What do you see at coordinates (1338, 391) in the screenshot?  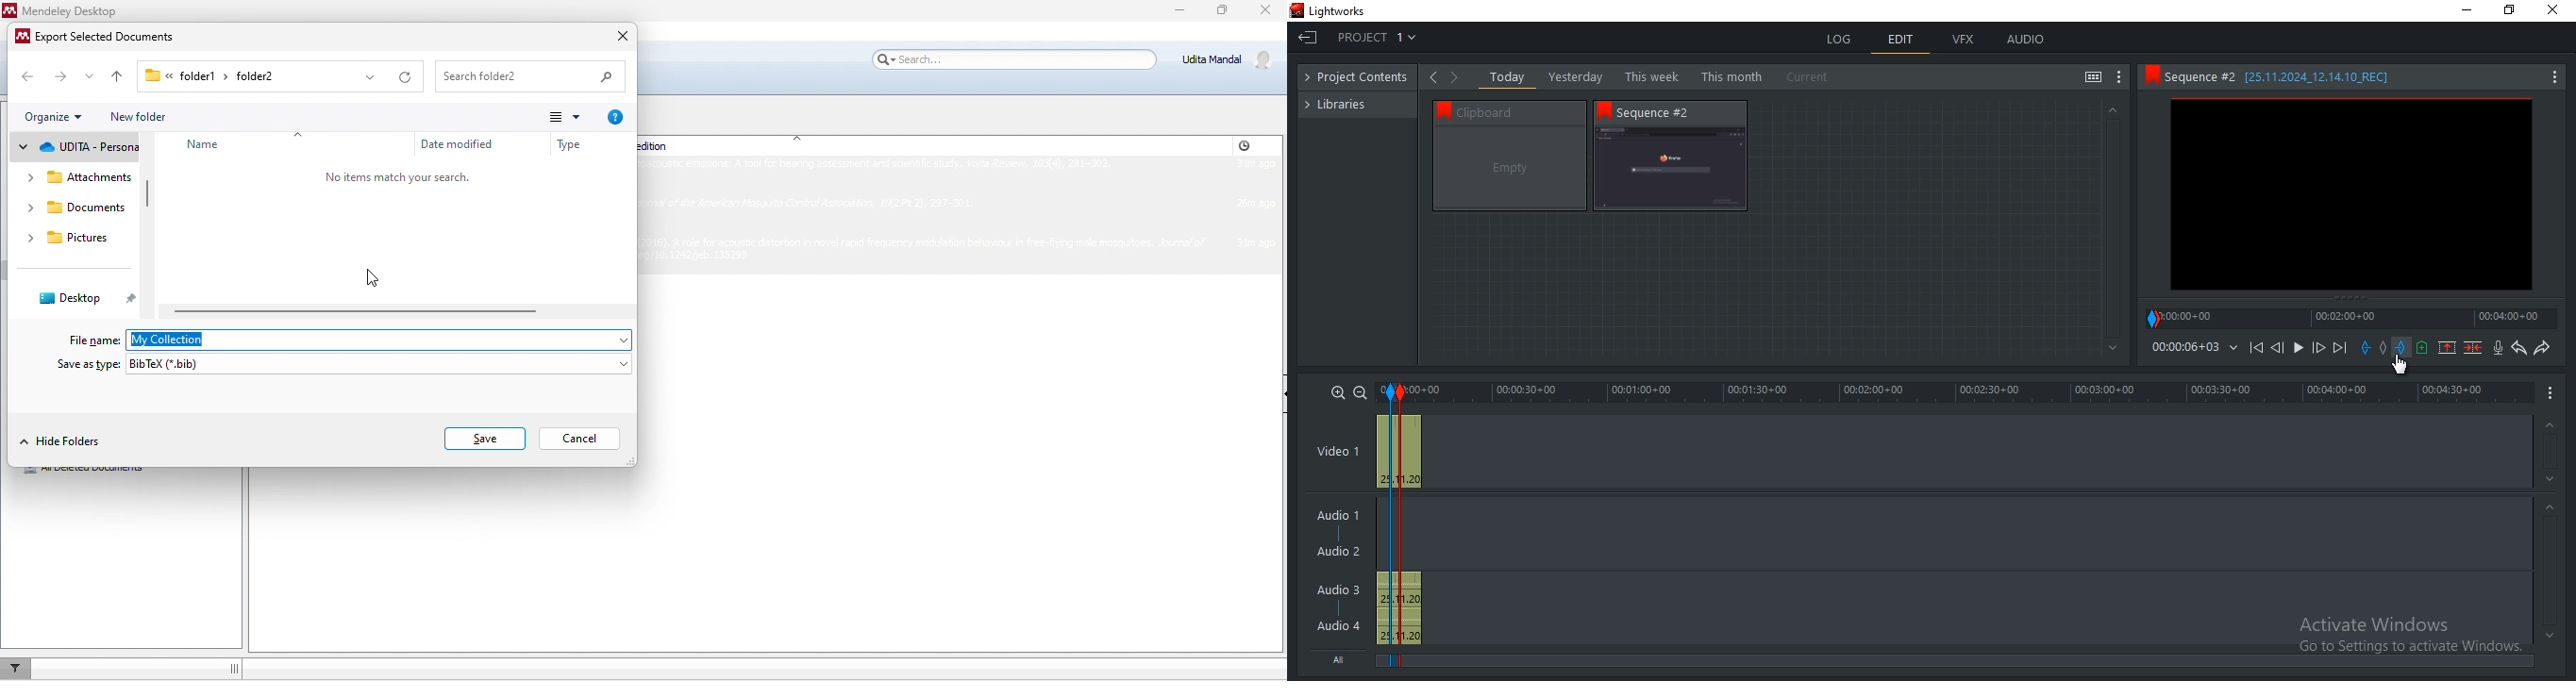 I see `zoom in` at bounding box center [1338, 391].